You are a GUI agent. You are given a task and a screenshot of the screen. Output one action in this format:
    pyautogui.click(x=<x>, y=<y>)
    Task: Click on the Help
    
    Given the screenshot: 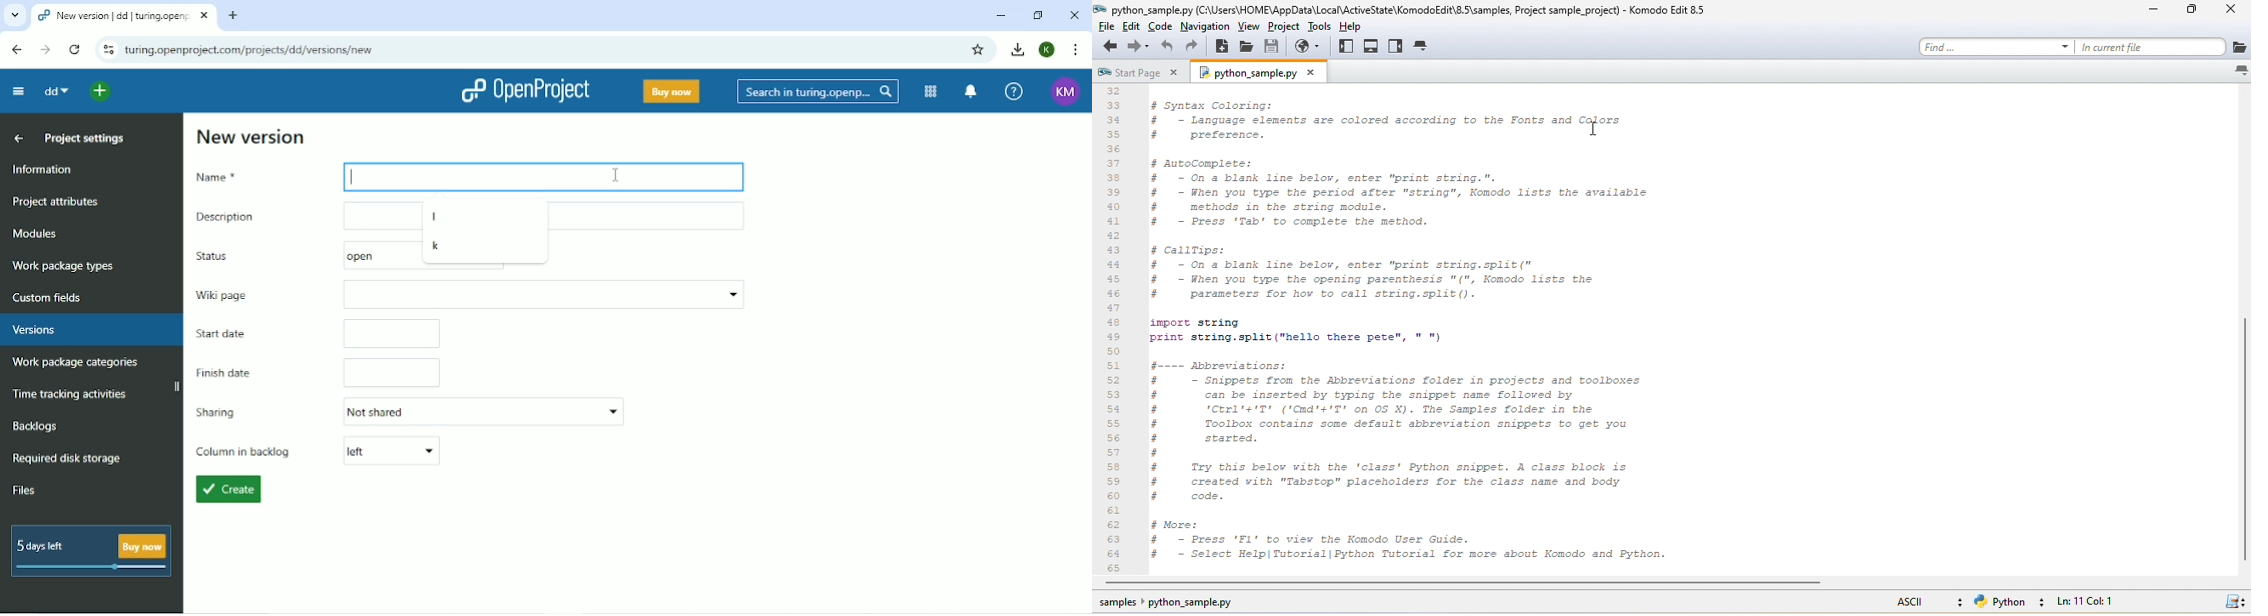 What is the action you would take?
    pyautogui.click(x=1015, y=91)
    